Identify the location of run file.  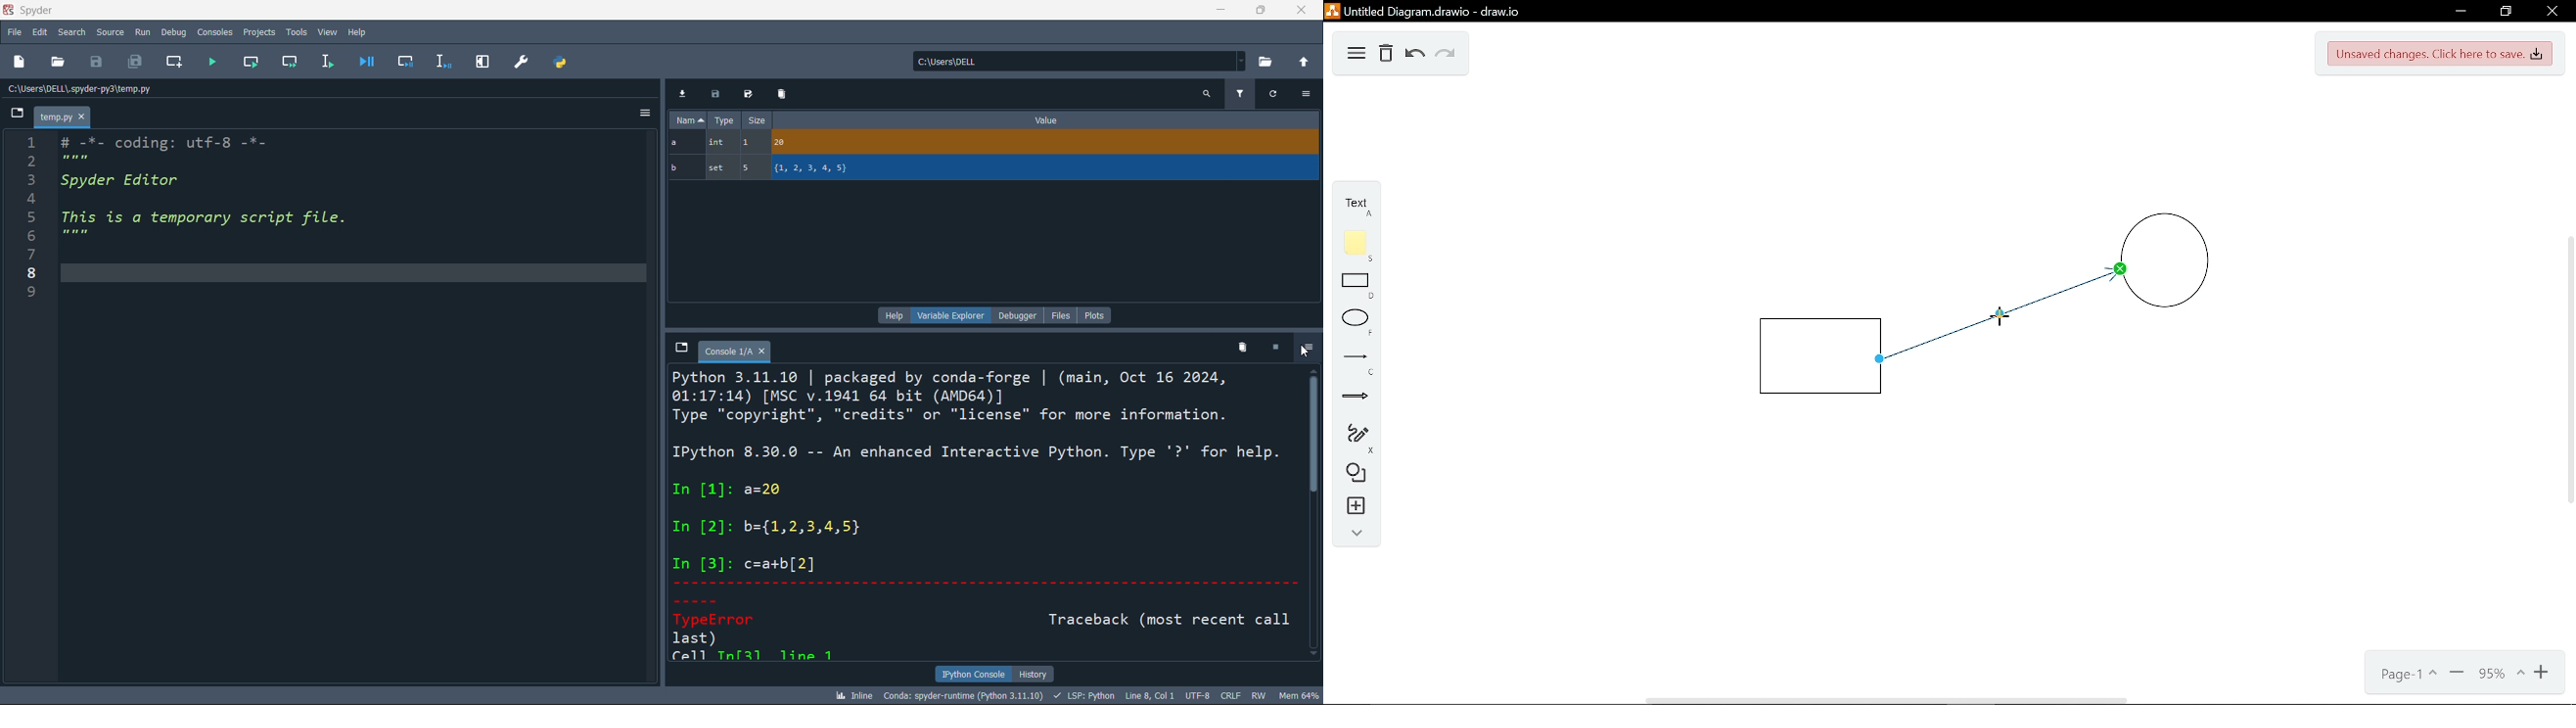
(212, 64).